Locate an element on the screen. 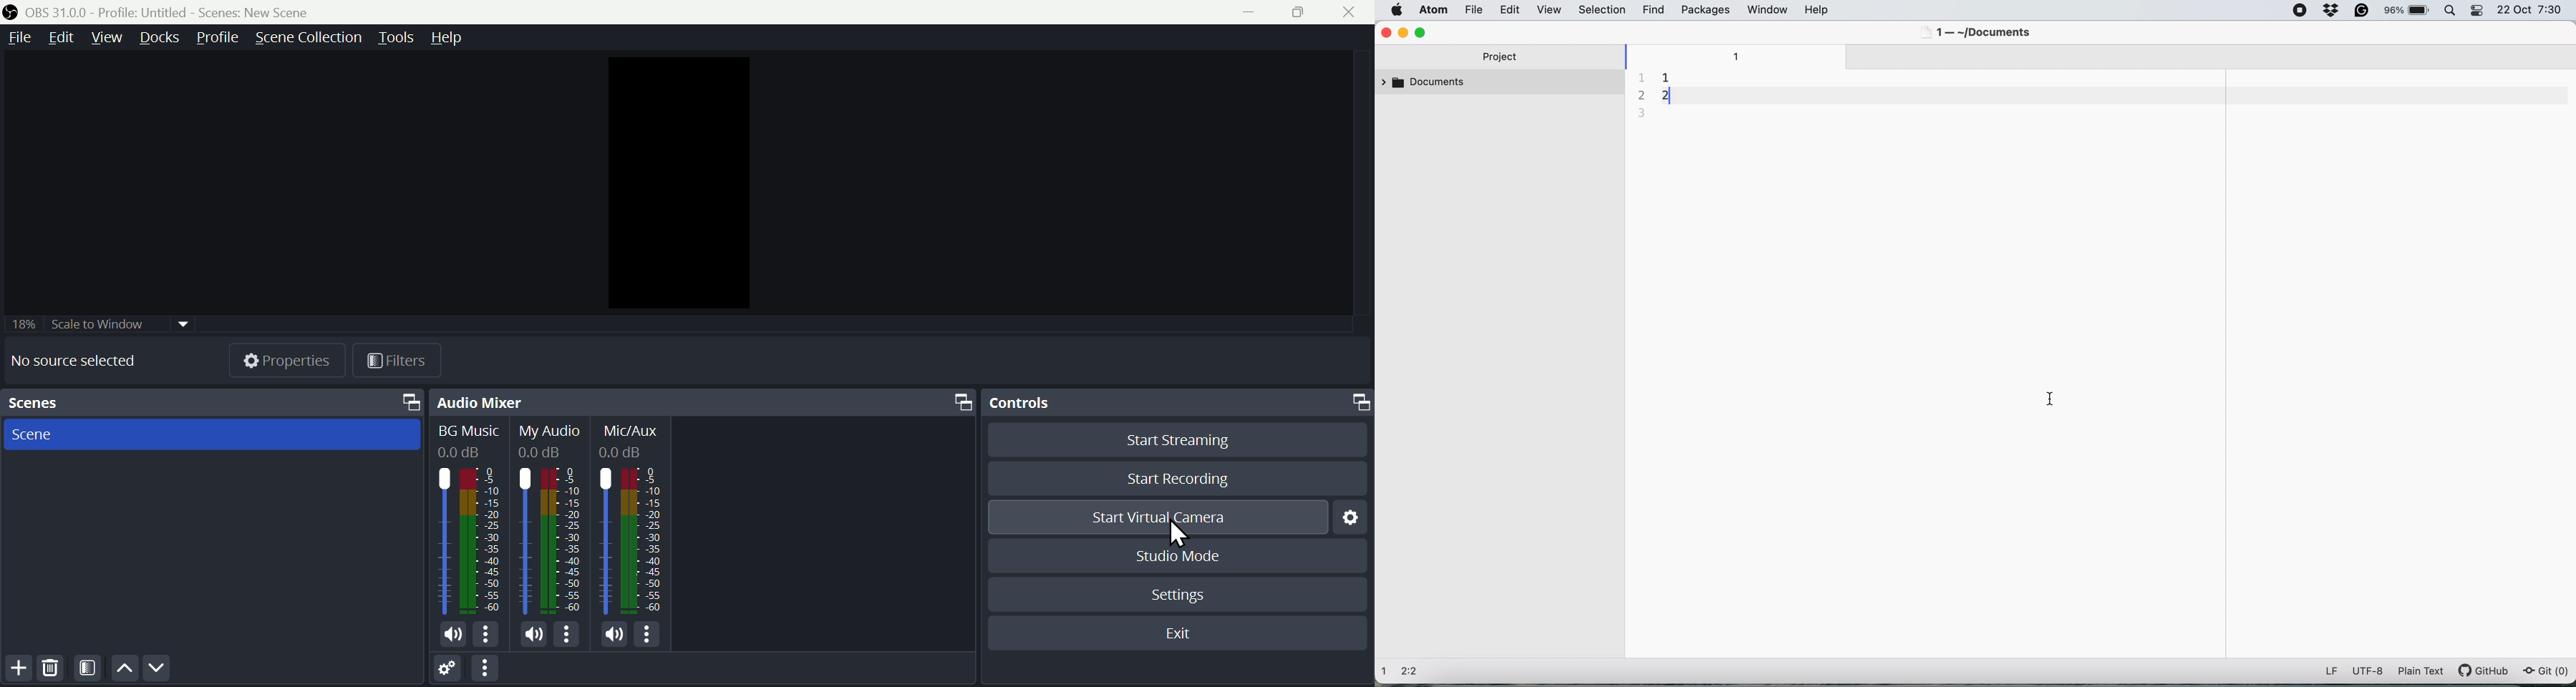  File is located at coordinates (19, 38).